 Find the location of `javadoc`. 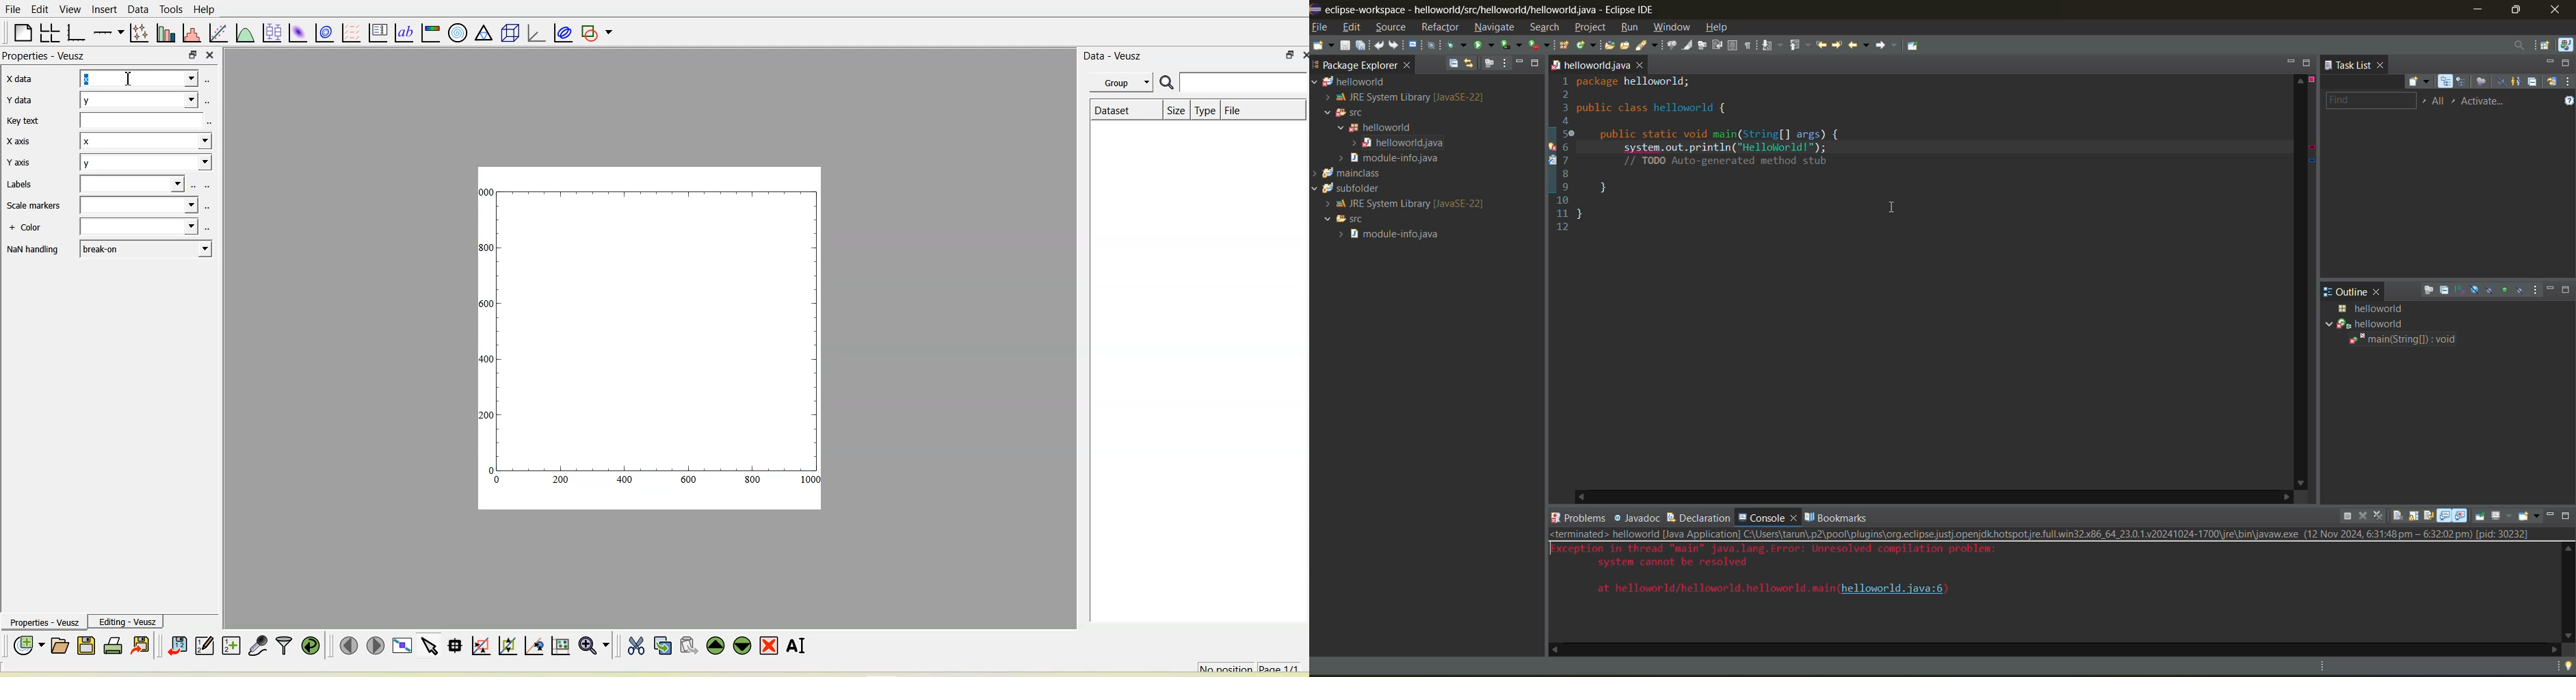

javadoc is located at coordinates (1638, 518).